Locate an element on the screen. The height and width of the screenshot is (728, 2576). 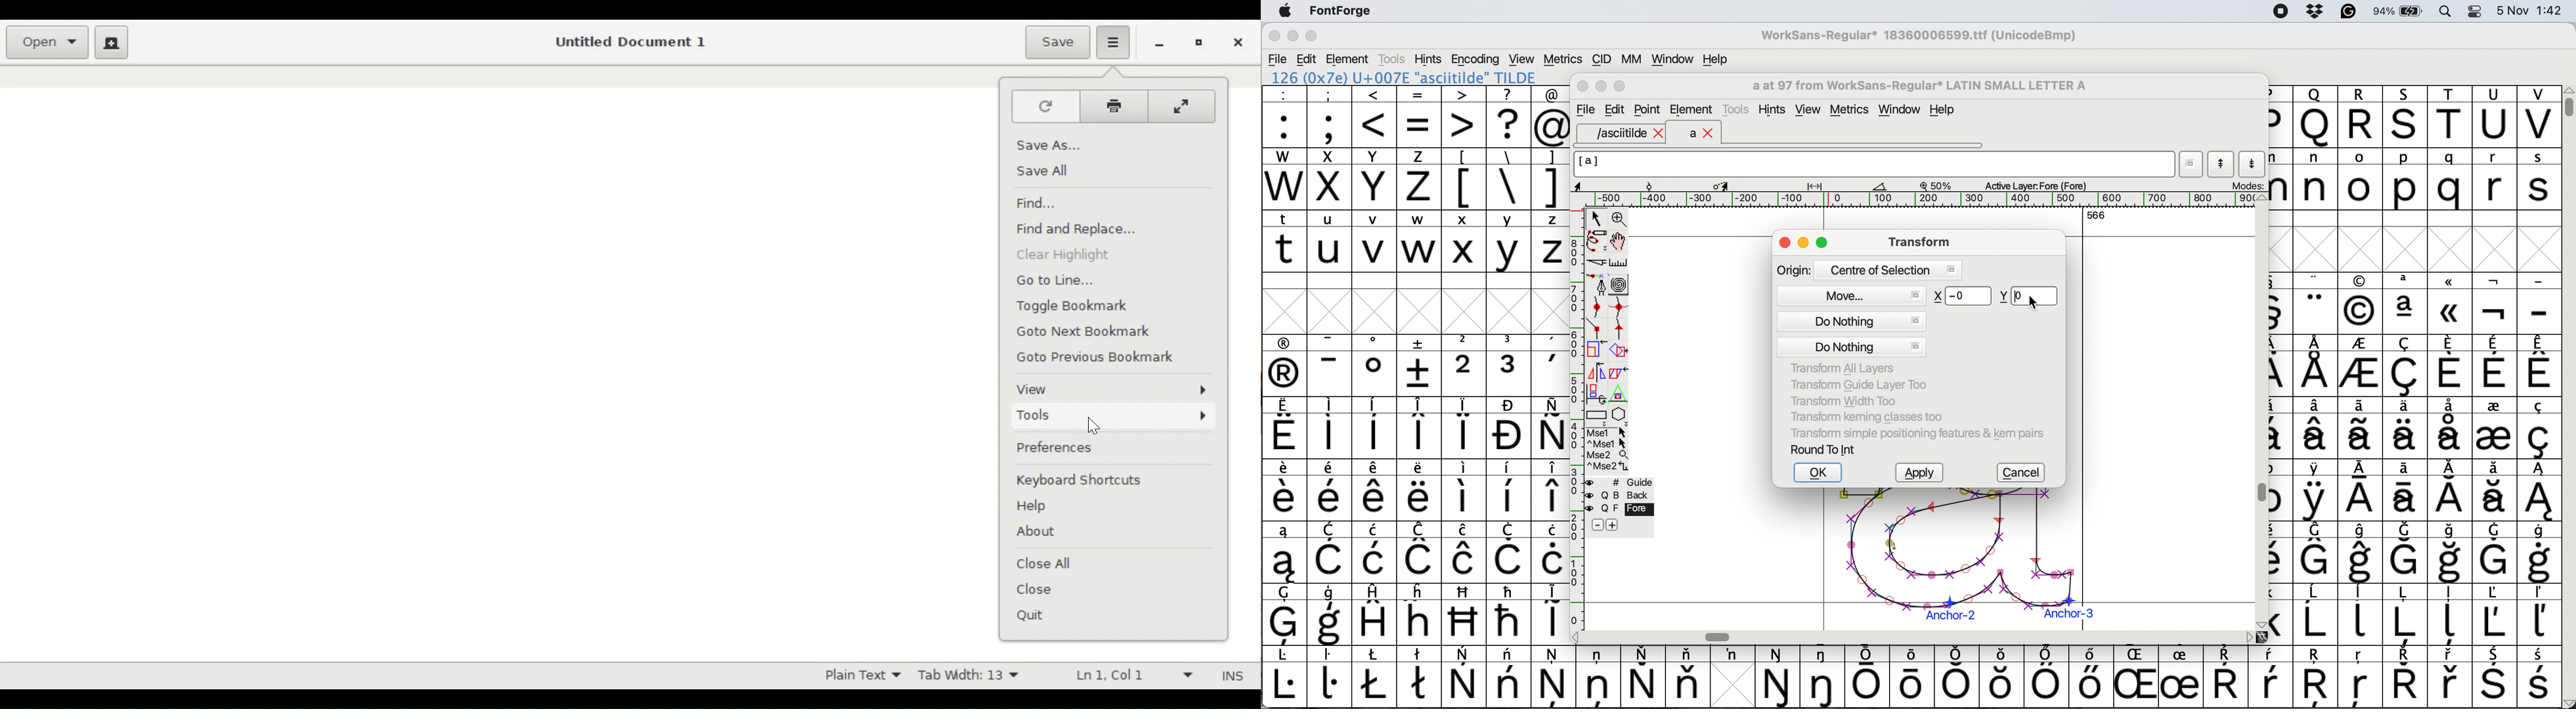
symbol is located at coordinates (2541, 365).